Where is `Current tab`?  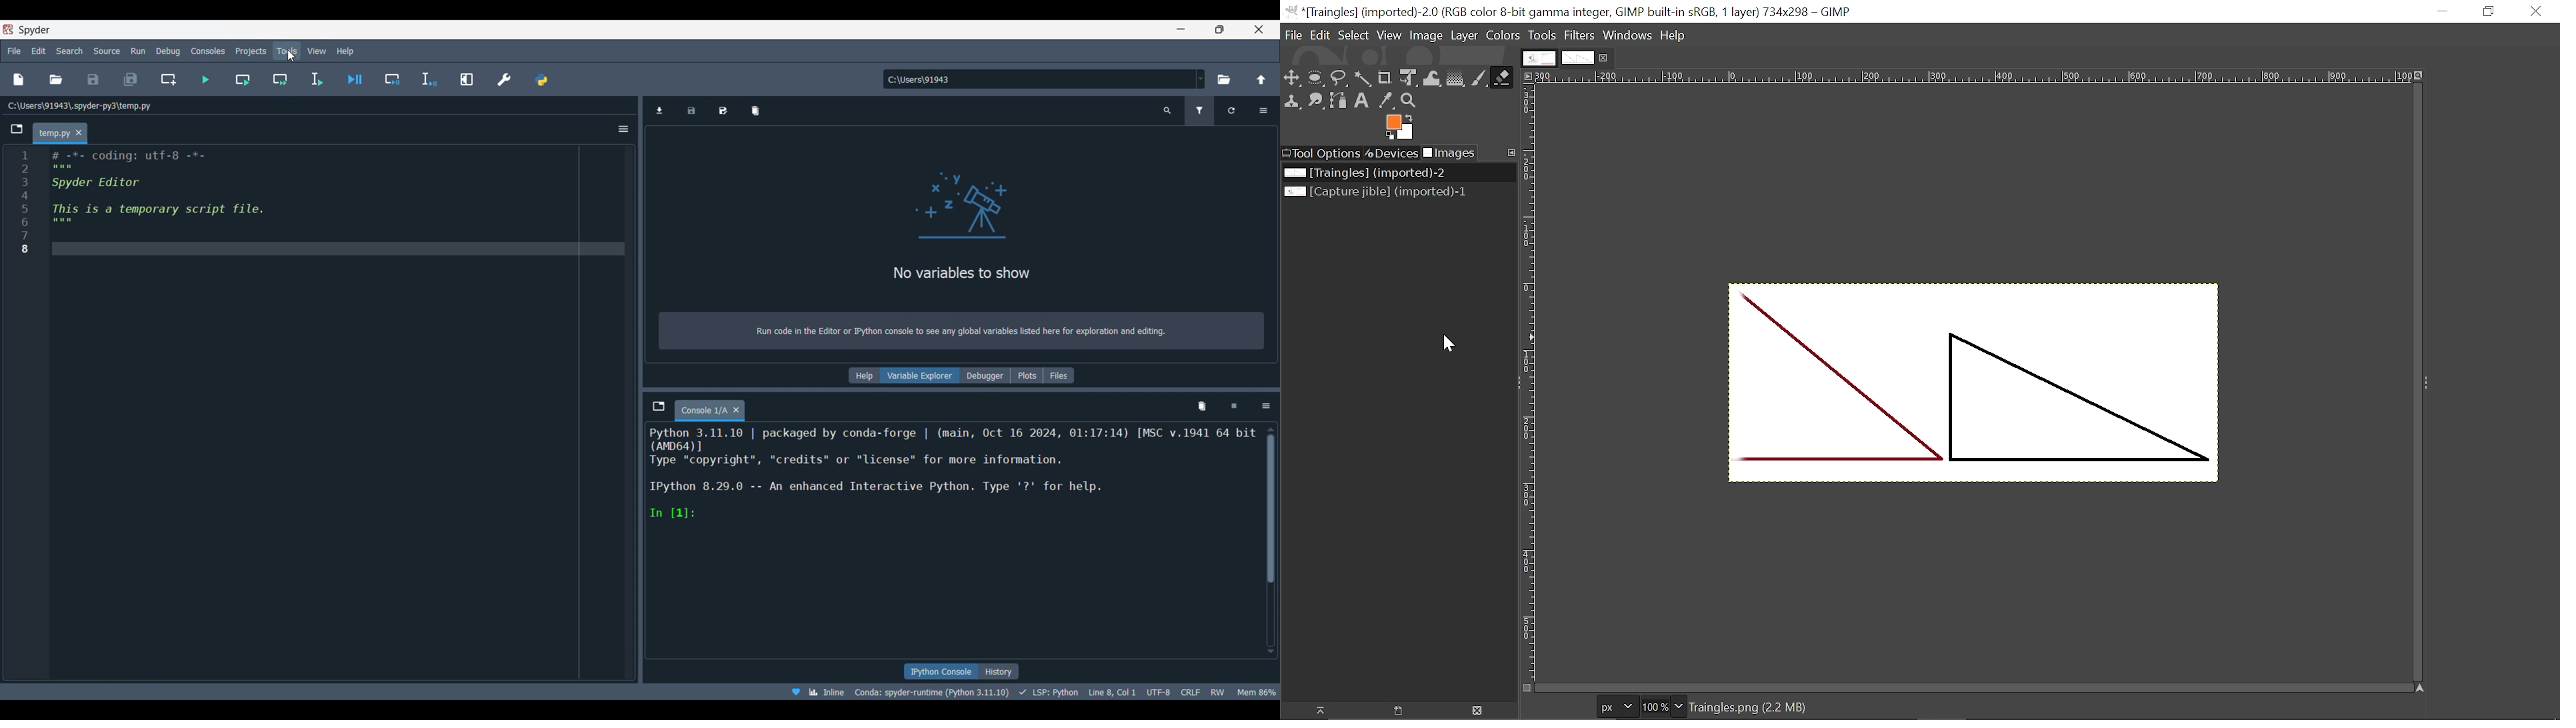 Current tab is located at coordinates (703, 411).